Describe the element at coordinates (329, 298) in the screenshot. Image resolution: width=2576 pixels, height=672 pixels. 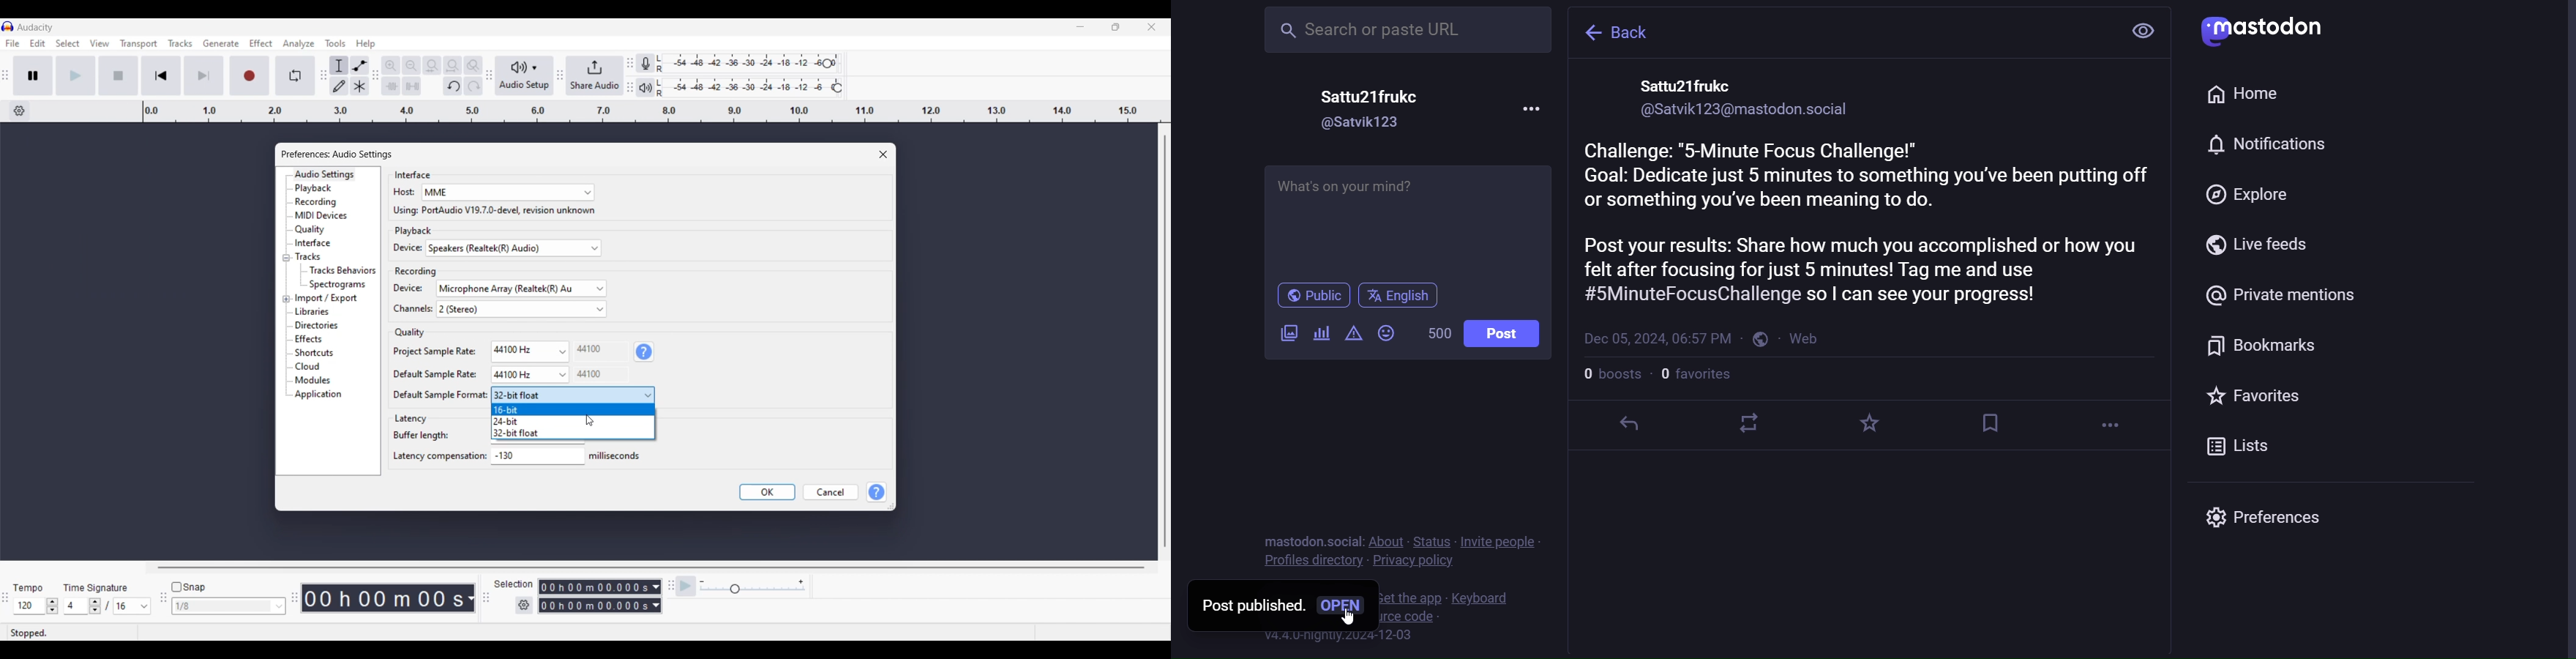
I see `Import/Export` at that location.